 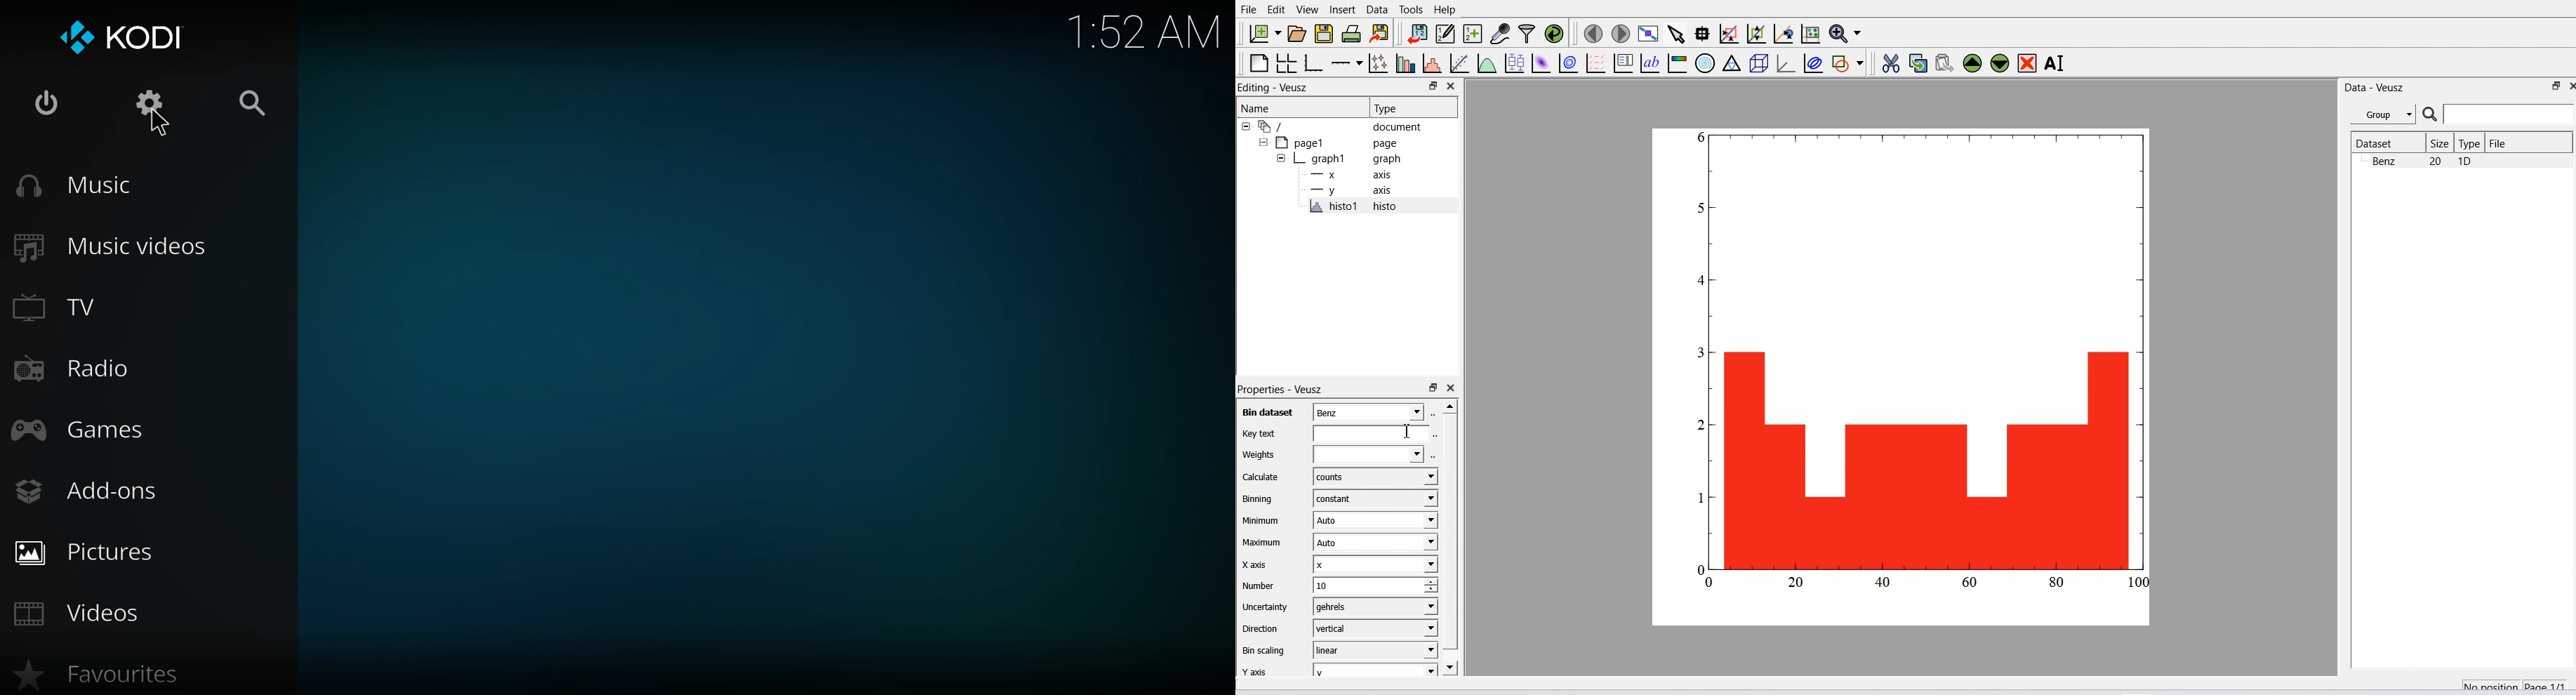 I want to click on Scroll down, so click(x=1452, y=667).